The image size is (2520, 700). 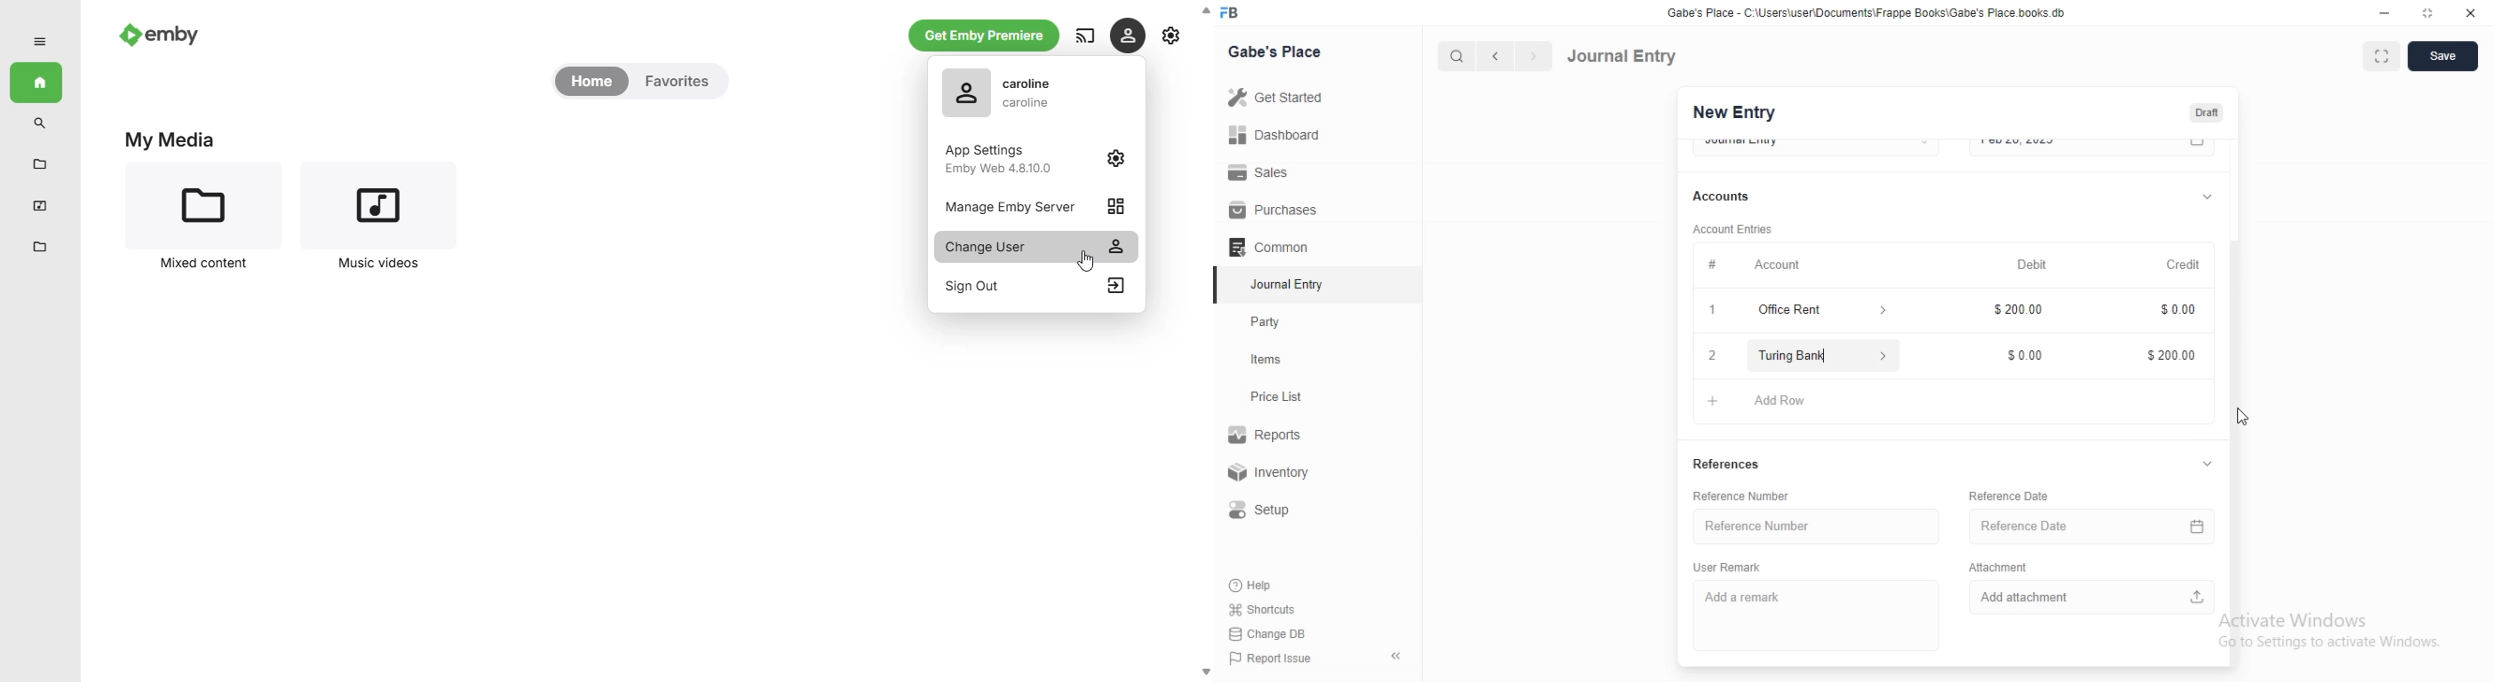 What do you see at coordinates (1274, 210) in the screenshot?
I see `Purchases` at bounding box center [1274, 210].